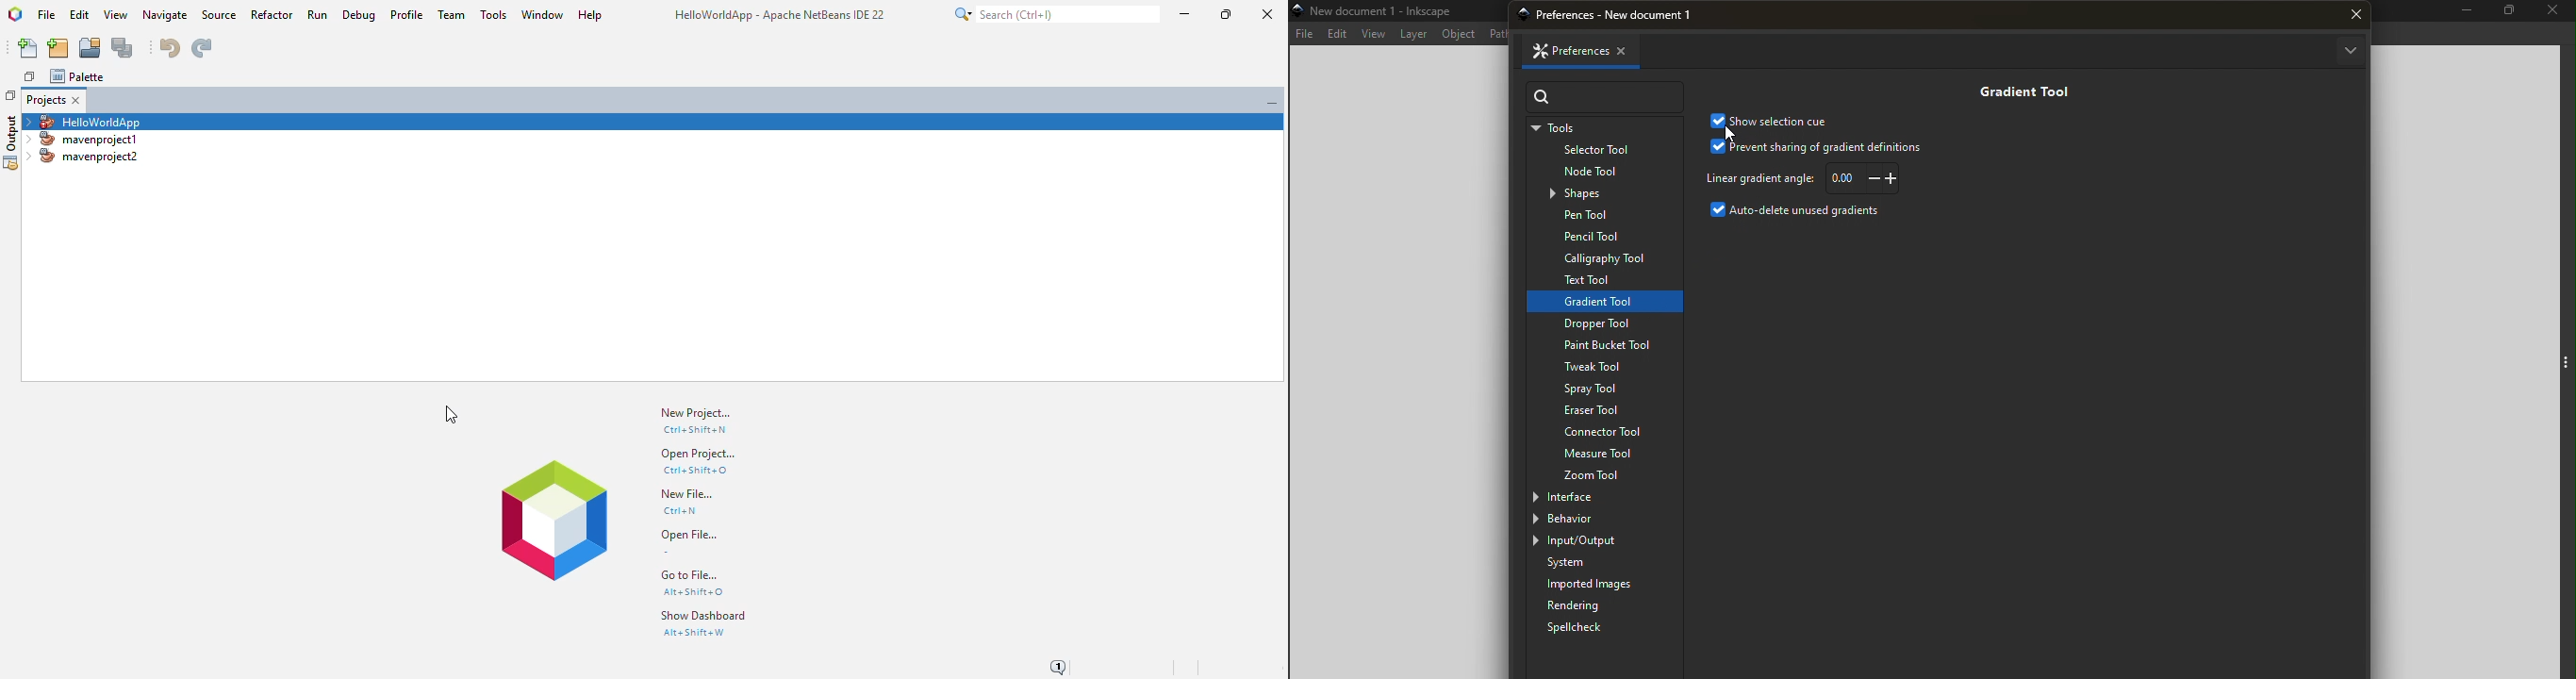  What do you see at coordinates (29, 75) in the screenshot?
I see `restore window group` at bounding box center [29, 75].